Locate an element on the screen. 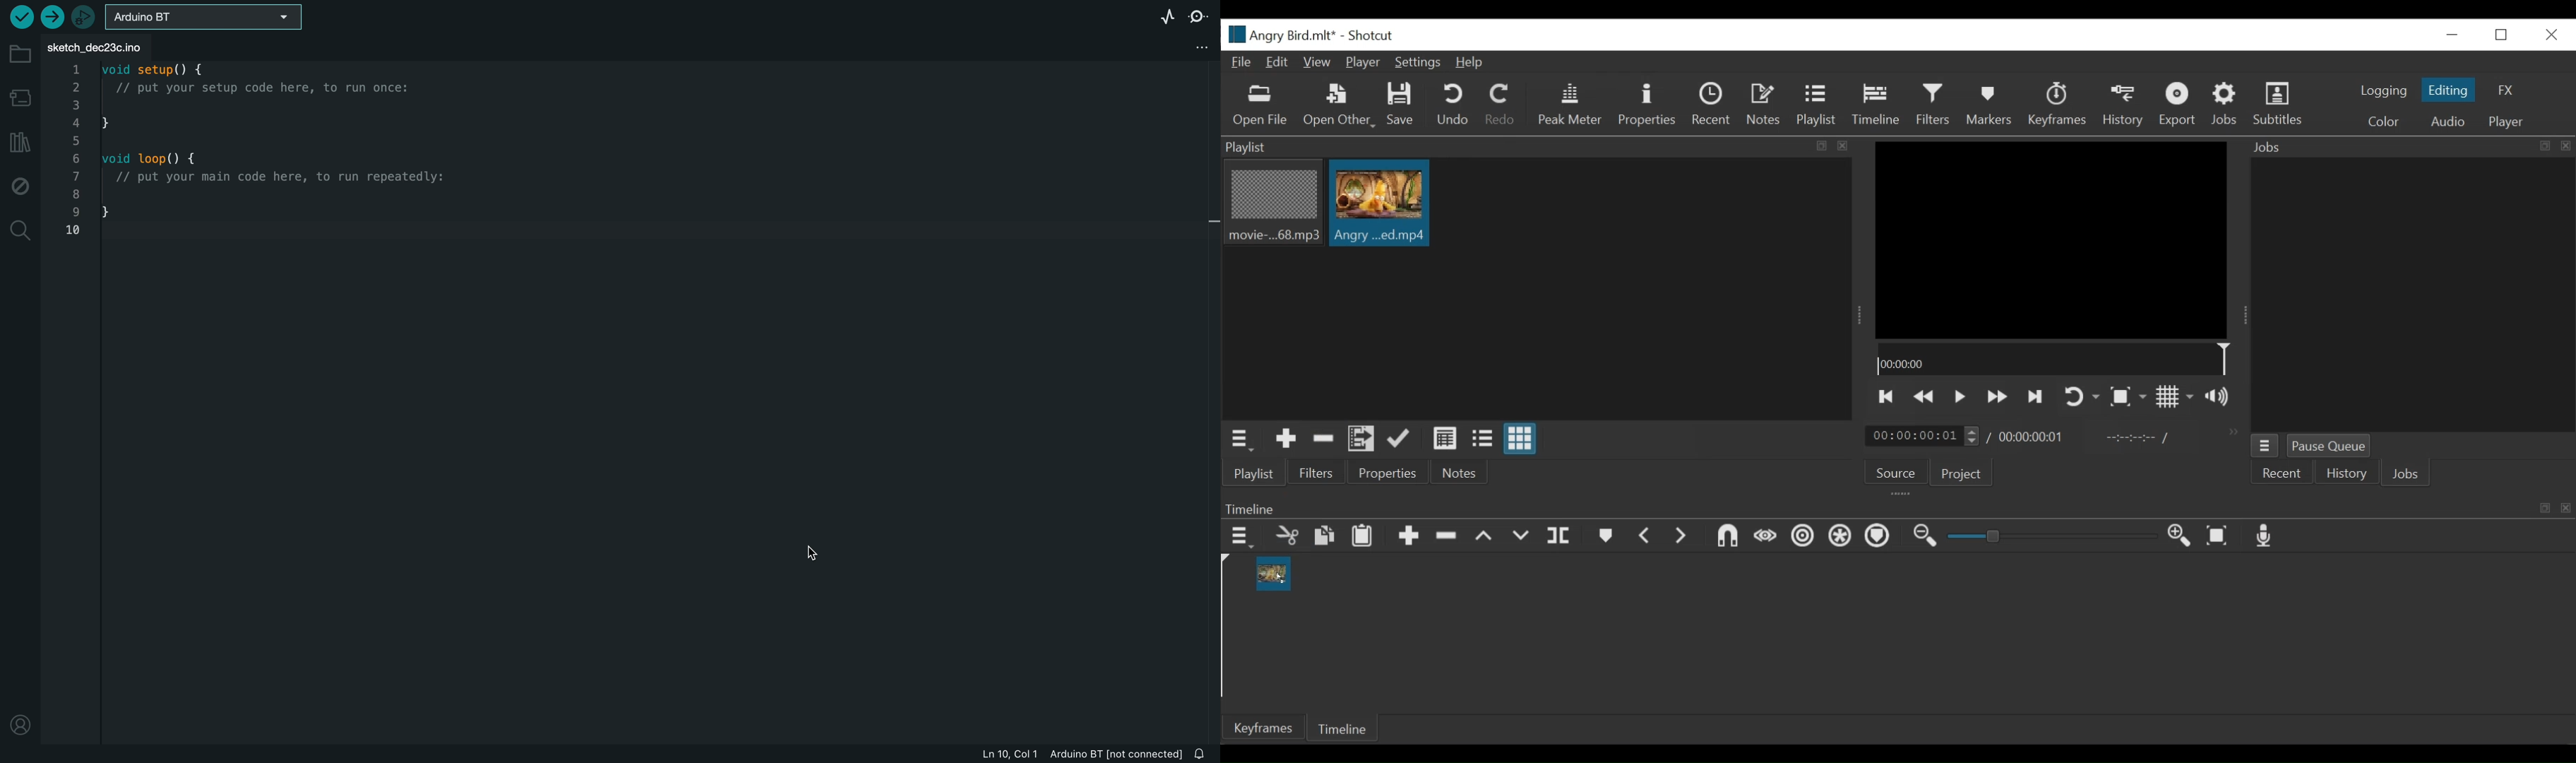 This screenshot has height=784, width=2576. Notes is located at coordinates (1765, 105).